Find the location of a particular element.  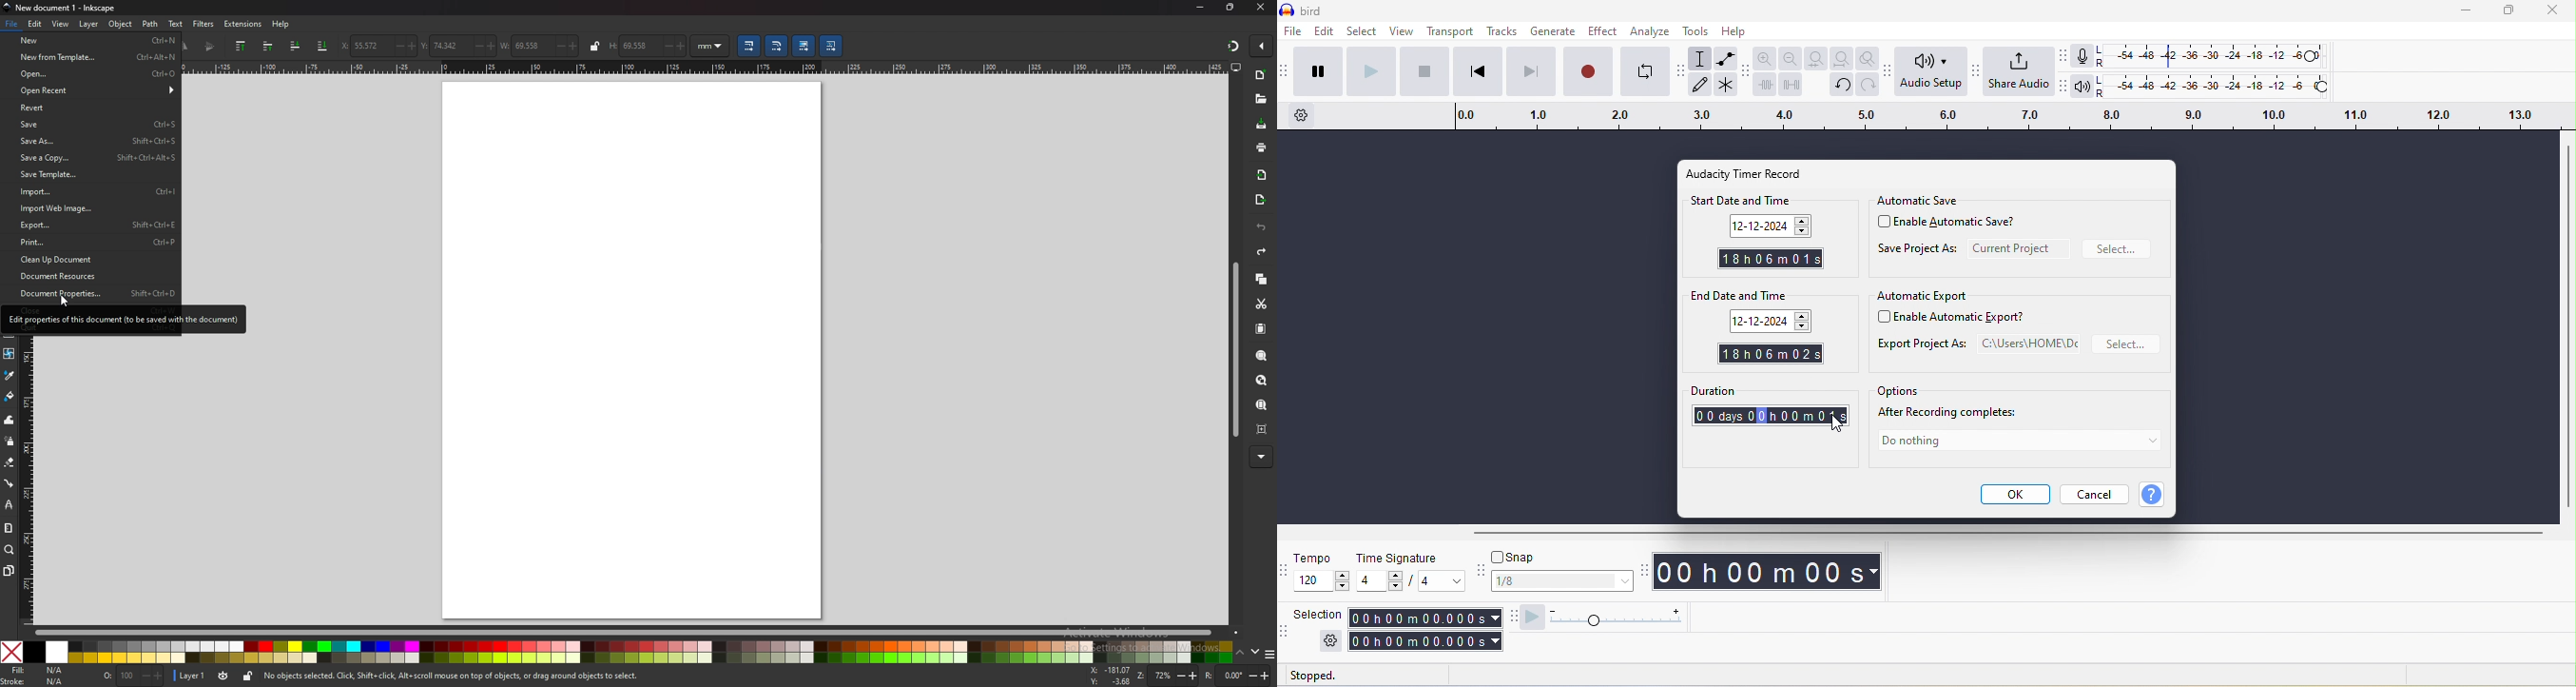

select is located at coordinates (2127, 345).